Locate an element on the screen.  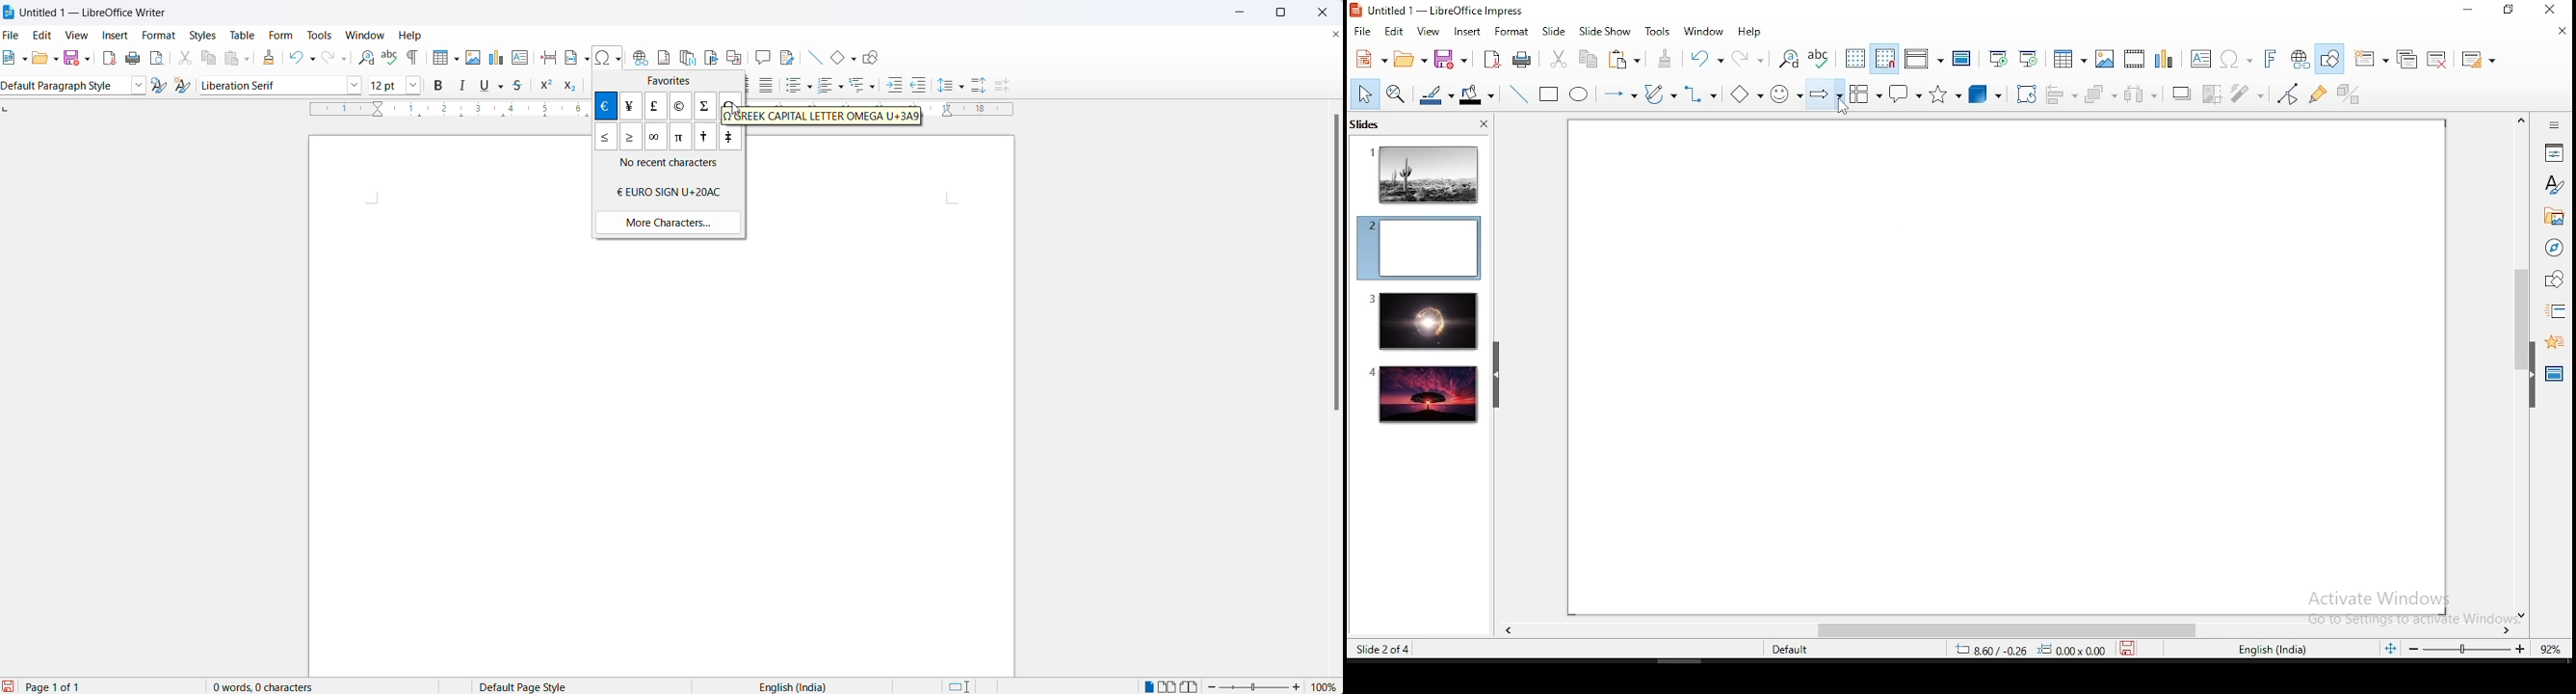
distribute is located at coordinates (2142, 94).